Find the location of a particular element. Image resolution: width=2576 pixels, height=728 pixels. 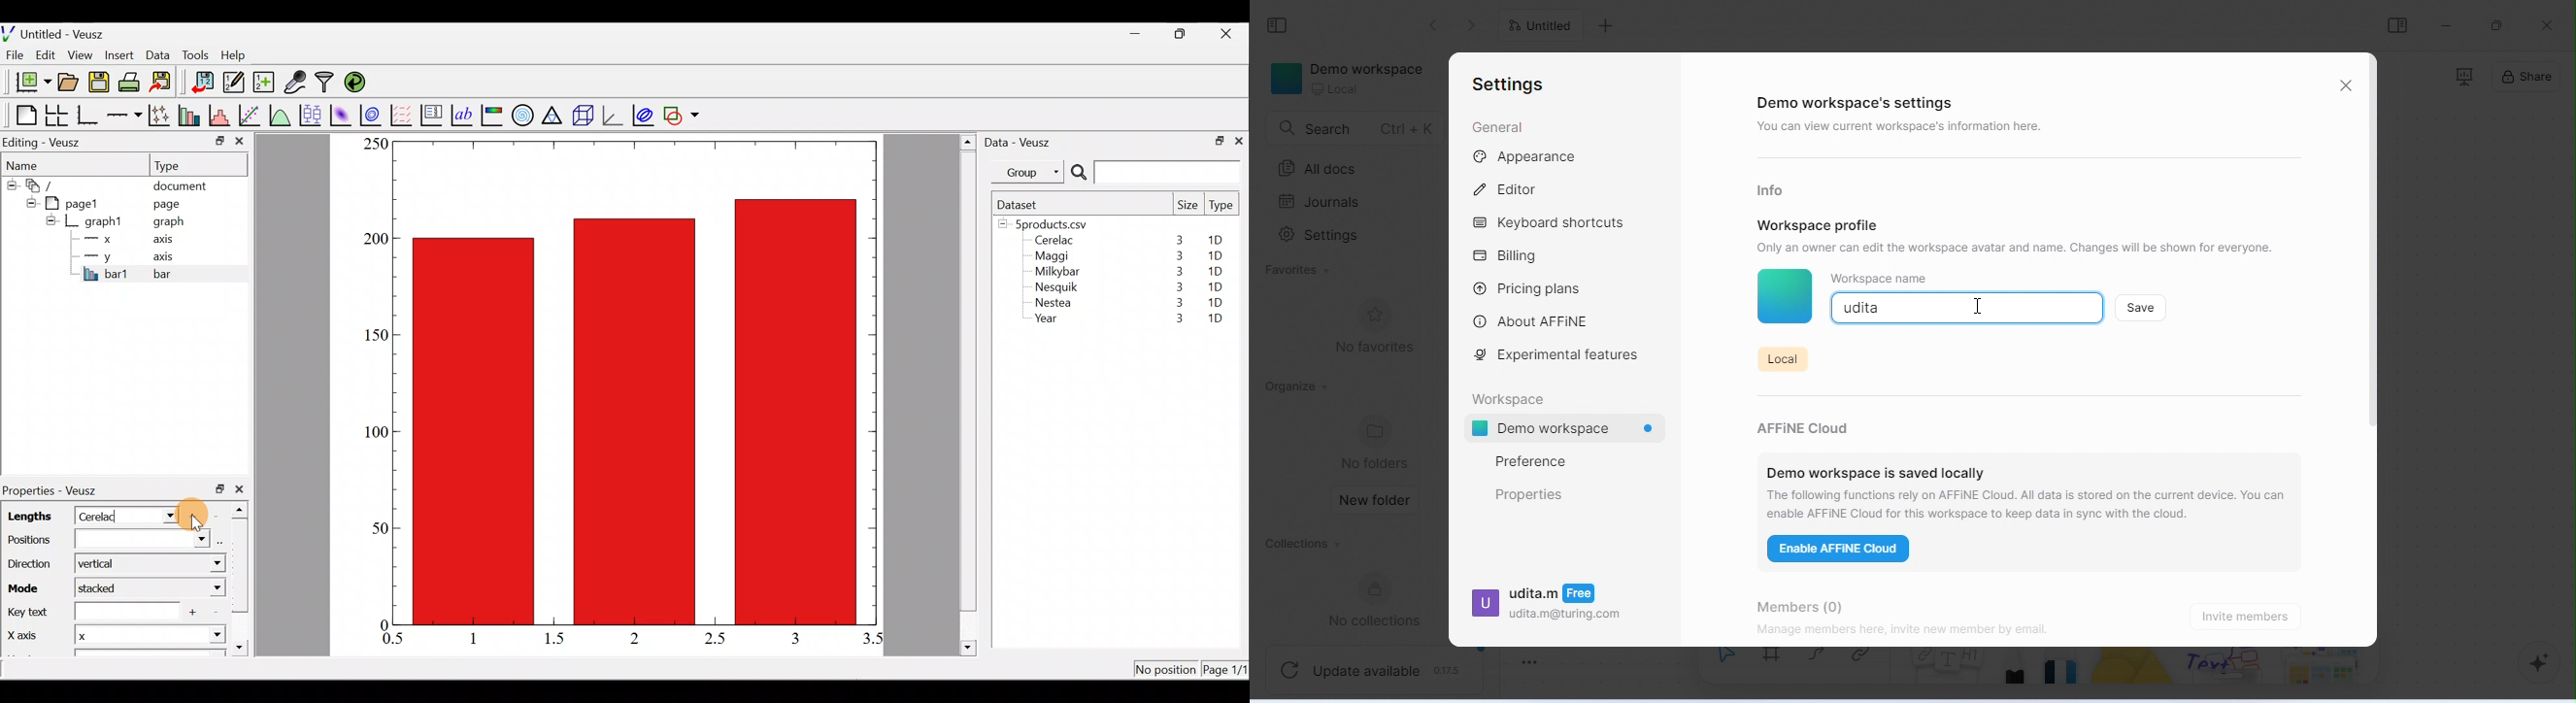

Add another item is located at coordinates (197, 516).